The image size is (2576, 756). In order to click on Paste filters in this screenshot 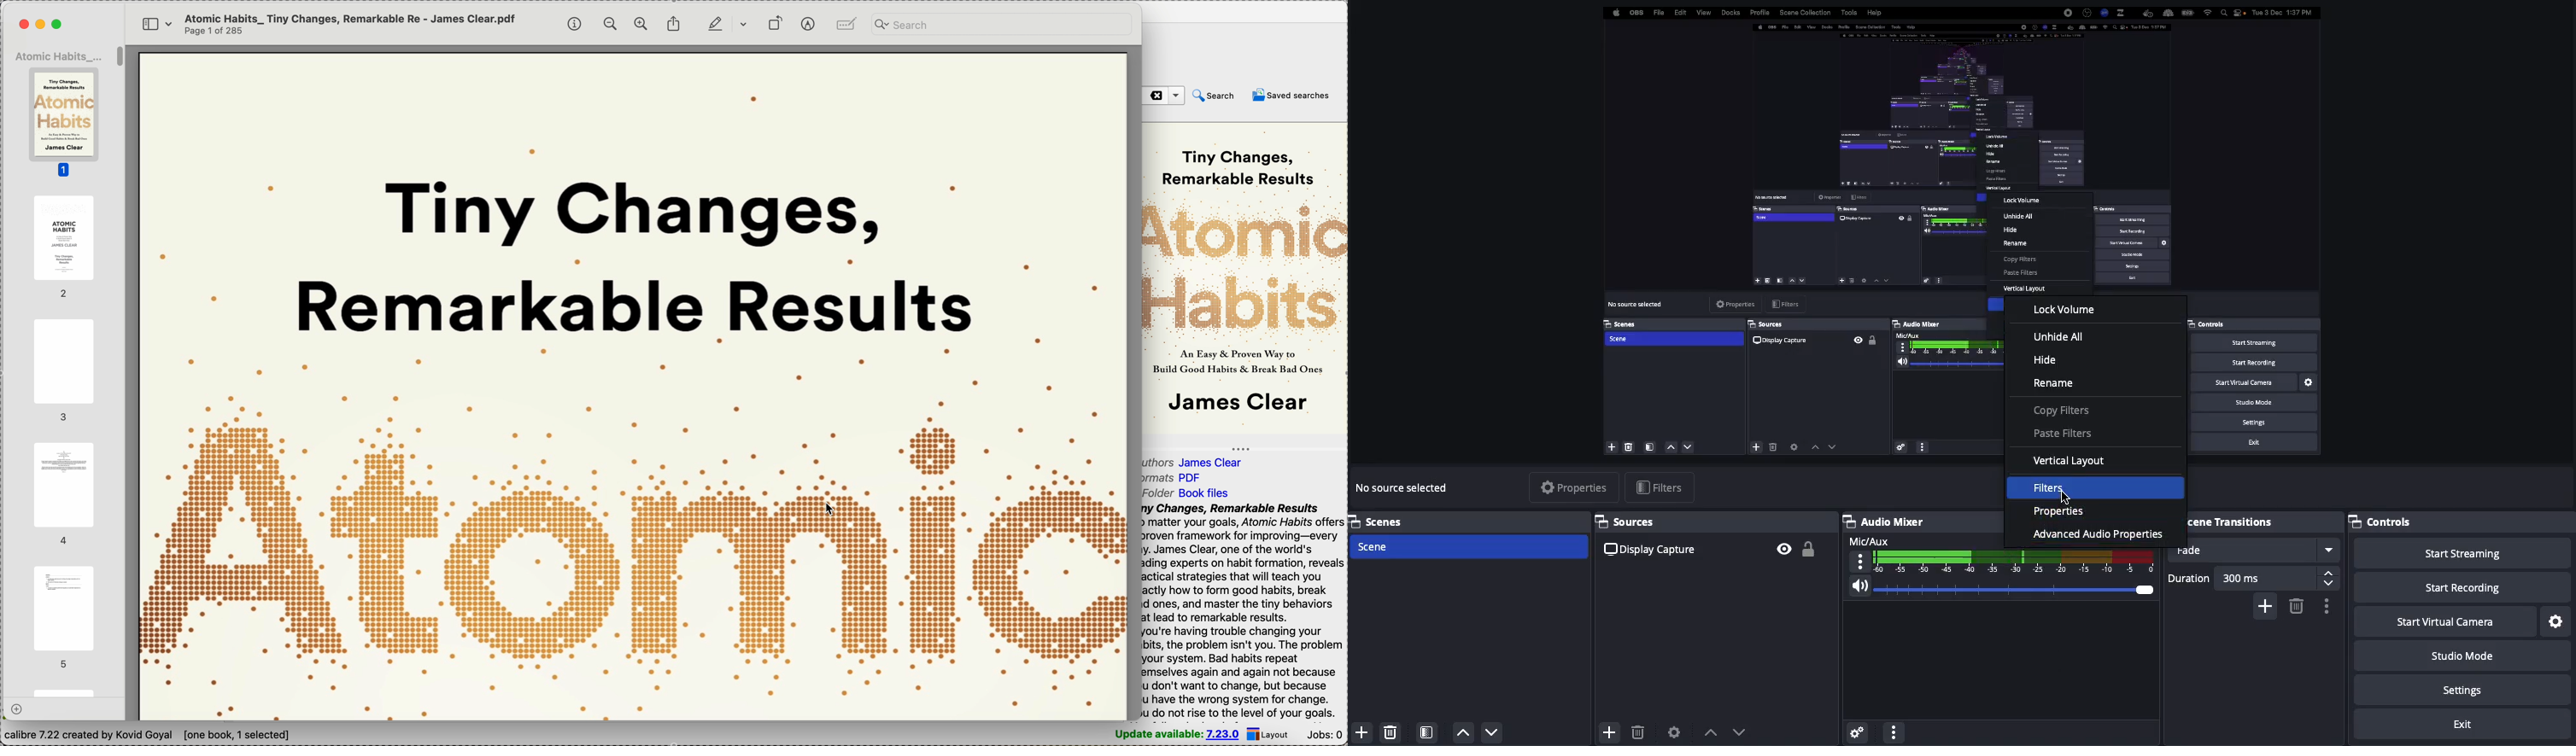, I will do `click(2067, 432)`.